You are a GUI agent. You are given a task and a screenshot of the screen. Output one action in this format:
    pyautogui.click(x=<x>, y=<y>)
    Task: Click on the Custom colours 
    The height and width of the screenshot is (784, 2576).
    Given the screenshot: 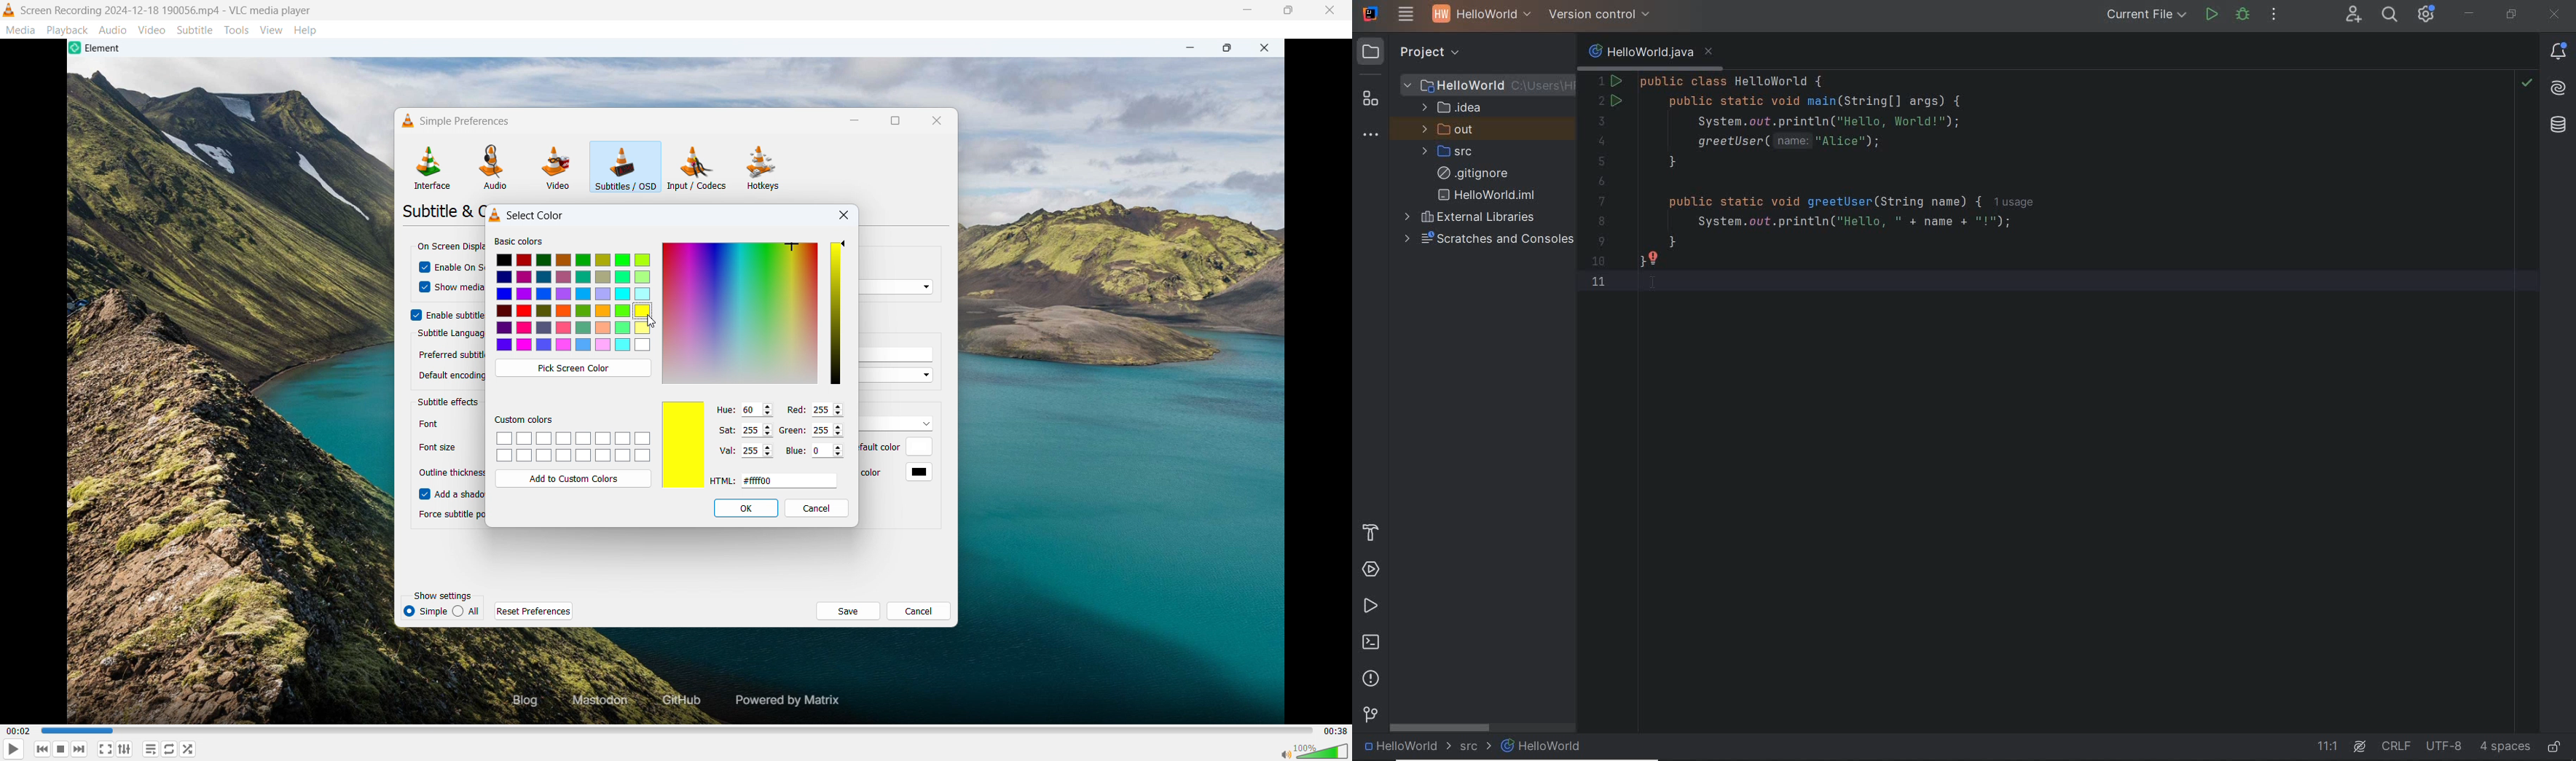 What is the action you would take?
    pyautogui.click(x=525, y=420)
    